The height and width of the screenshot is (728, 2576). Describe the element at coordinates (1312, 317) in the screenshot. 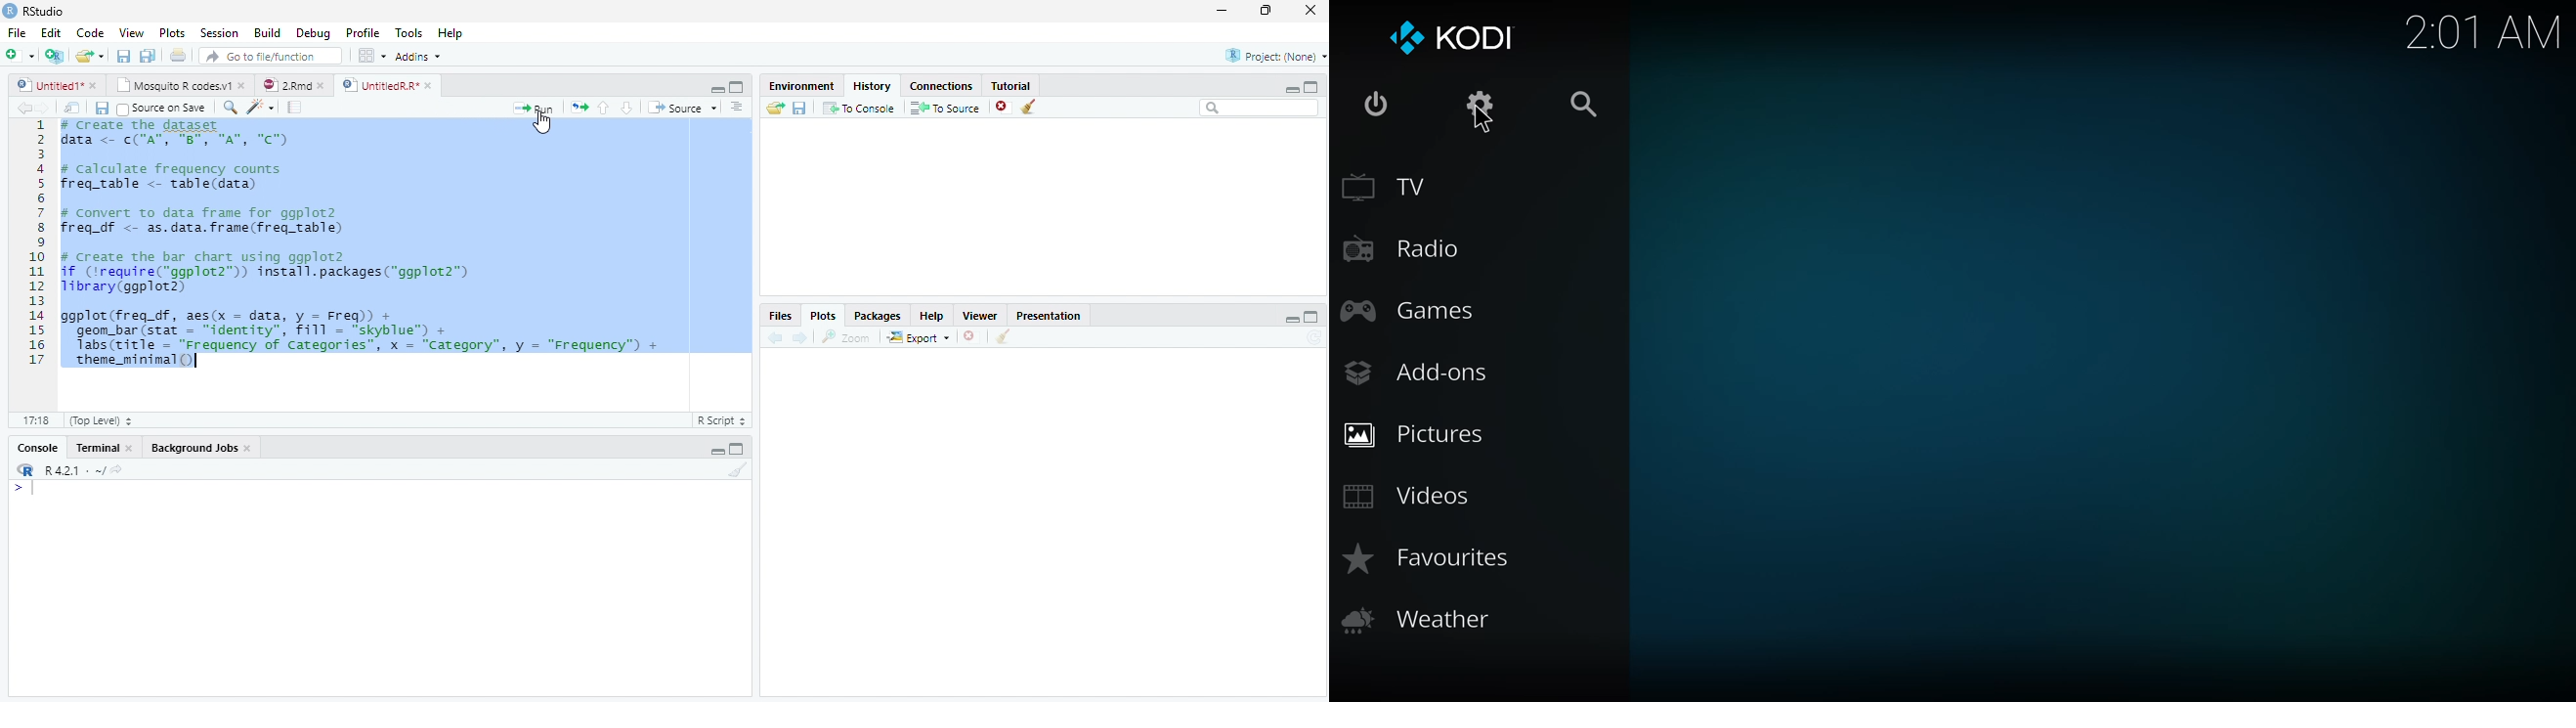

I see `Maximize` at that location.